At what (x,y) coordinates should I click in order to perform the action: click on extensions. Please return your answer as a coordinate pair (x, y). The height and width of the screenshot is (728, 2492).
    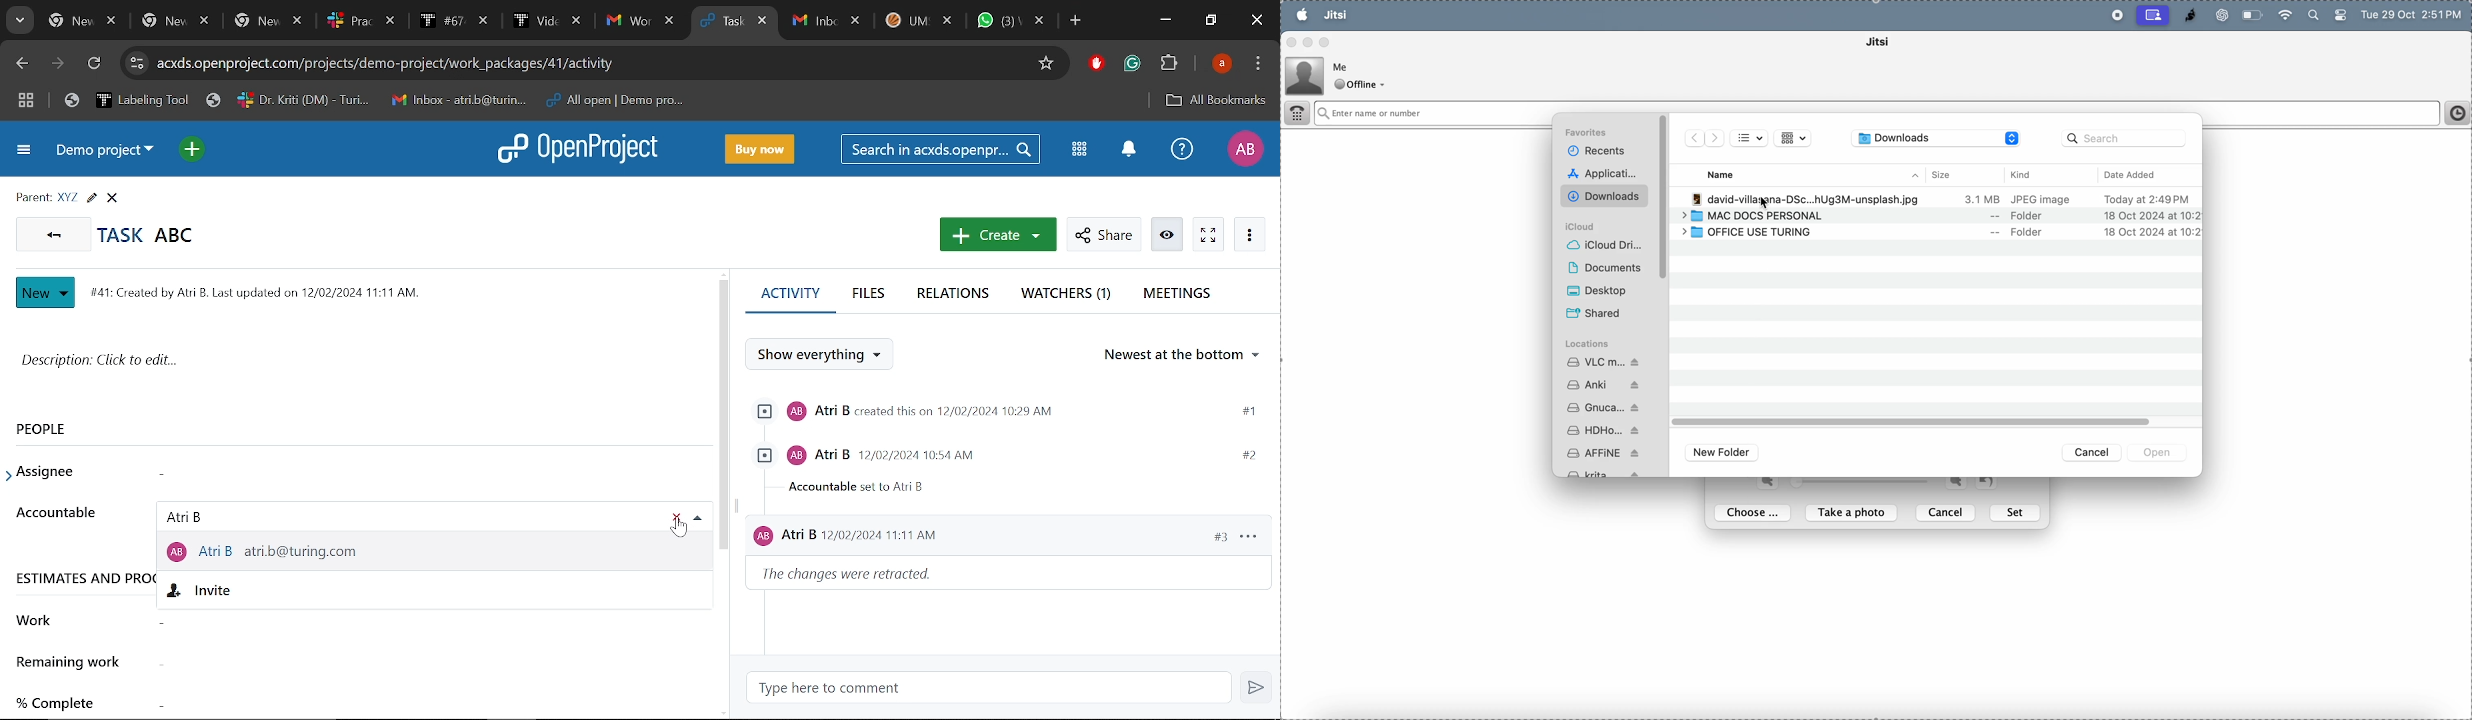
    Looking at the image, I should click on (1170, 65).